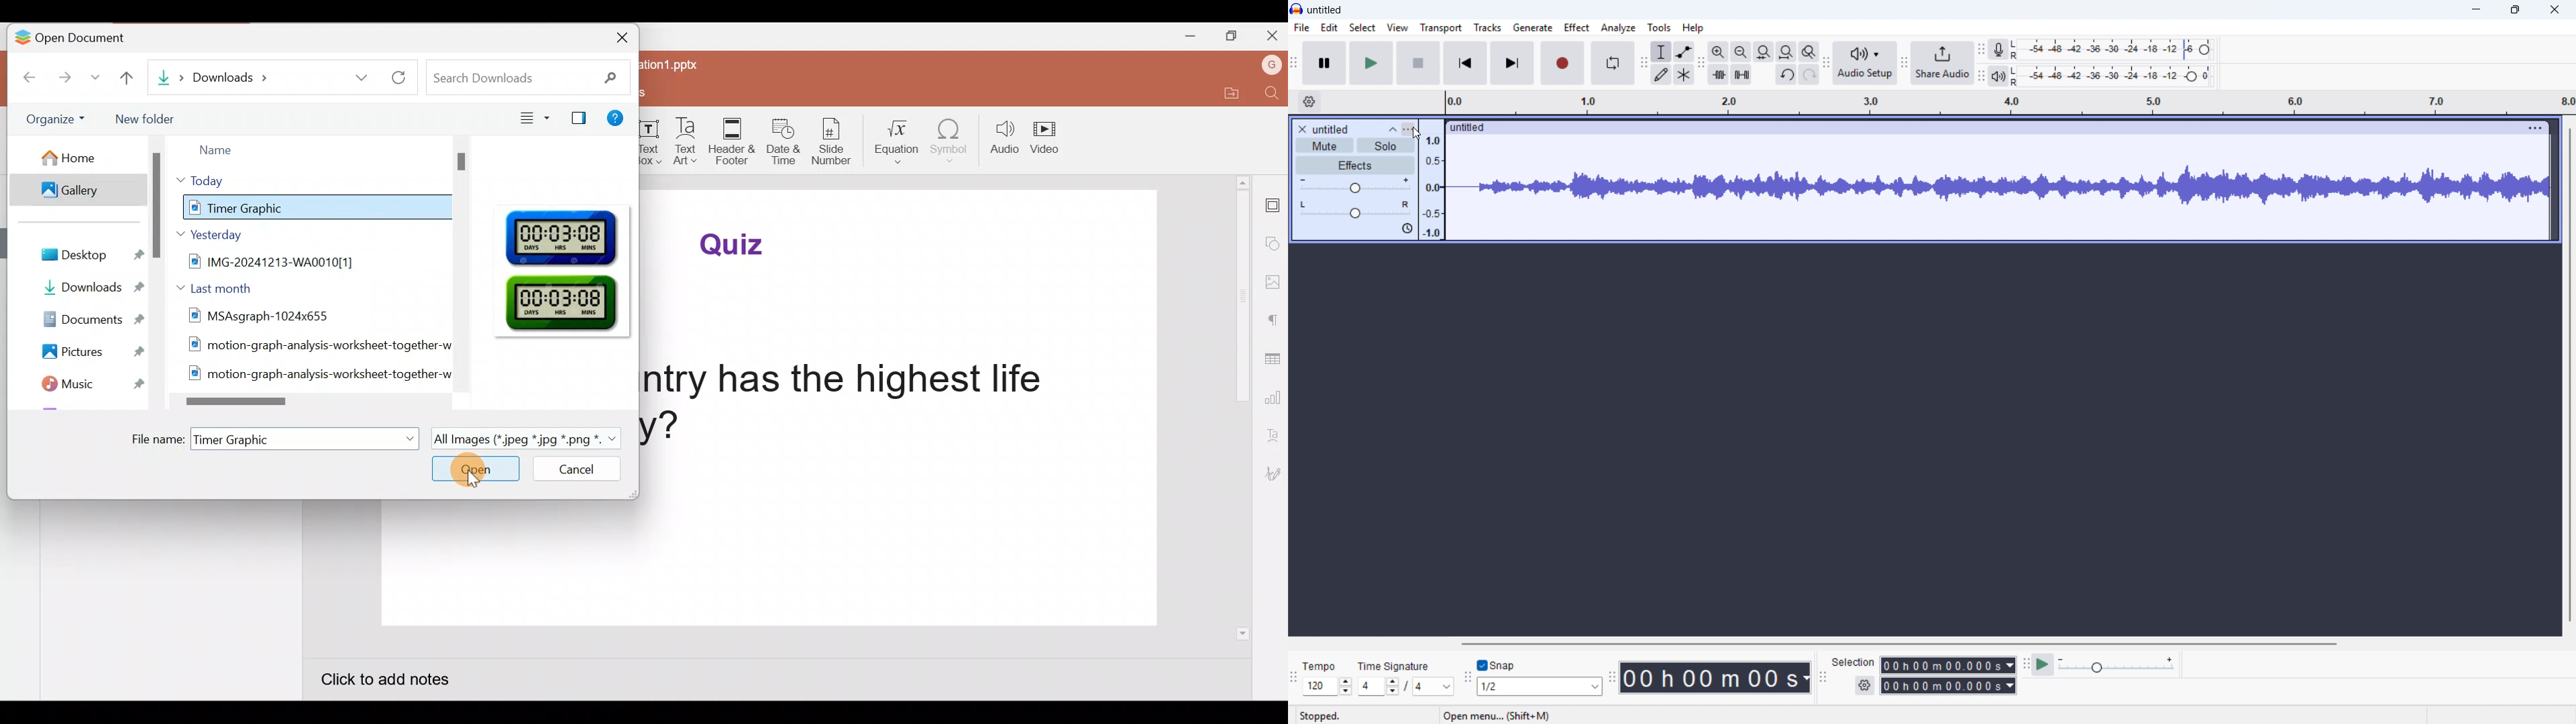  What do you see at coordinates (1532, 27) in the screenshot?
I see `Generate ` at bounding box center [1532, 27].